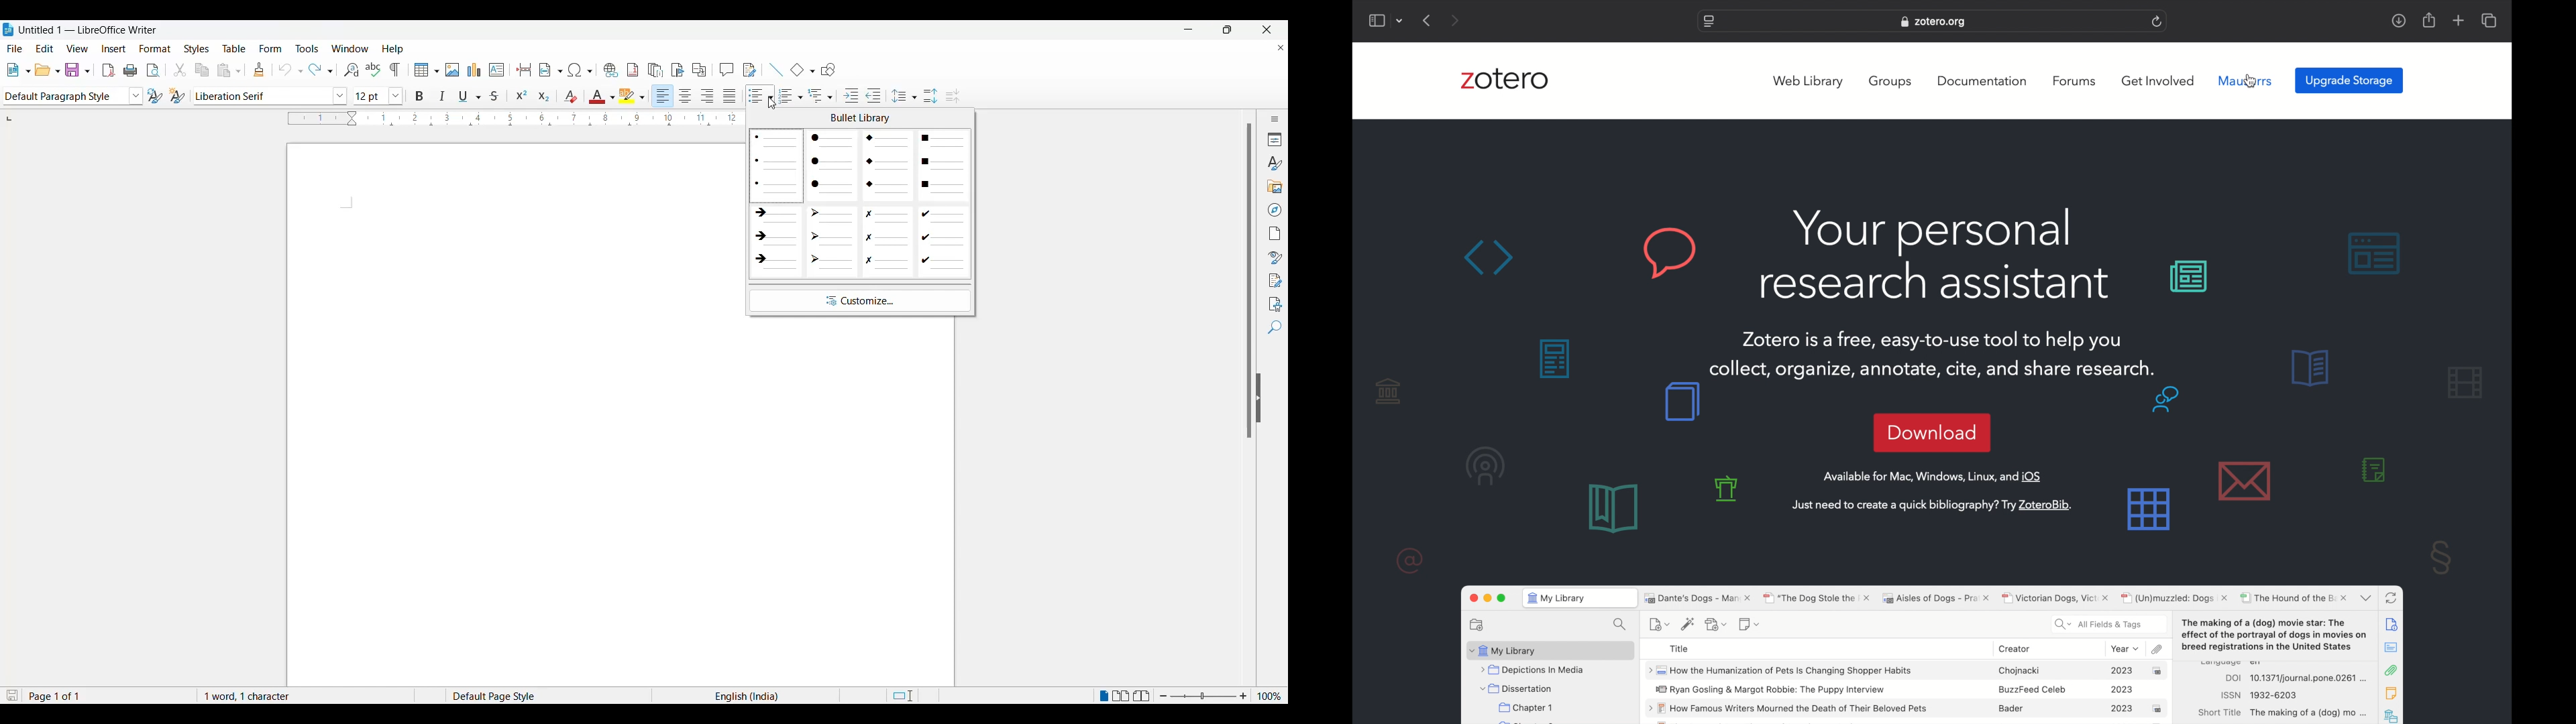 Image resolution: width=2576 pixels, height=728 pixels. I want to click on Style inspector, so click(1272, 255).